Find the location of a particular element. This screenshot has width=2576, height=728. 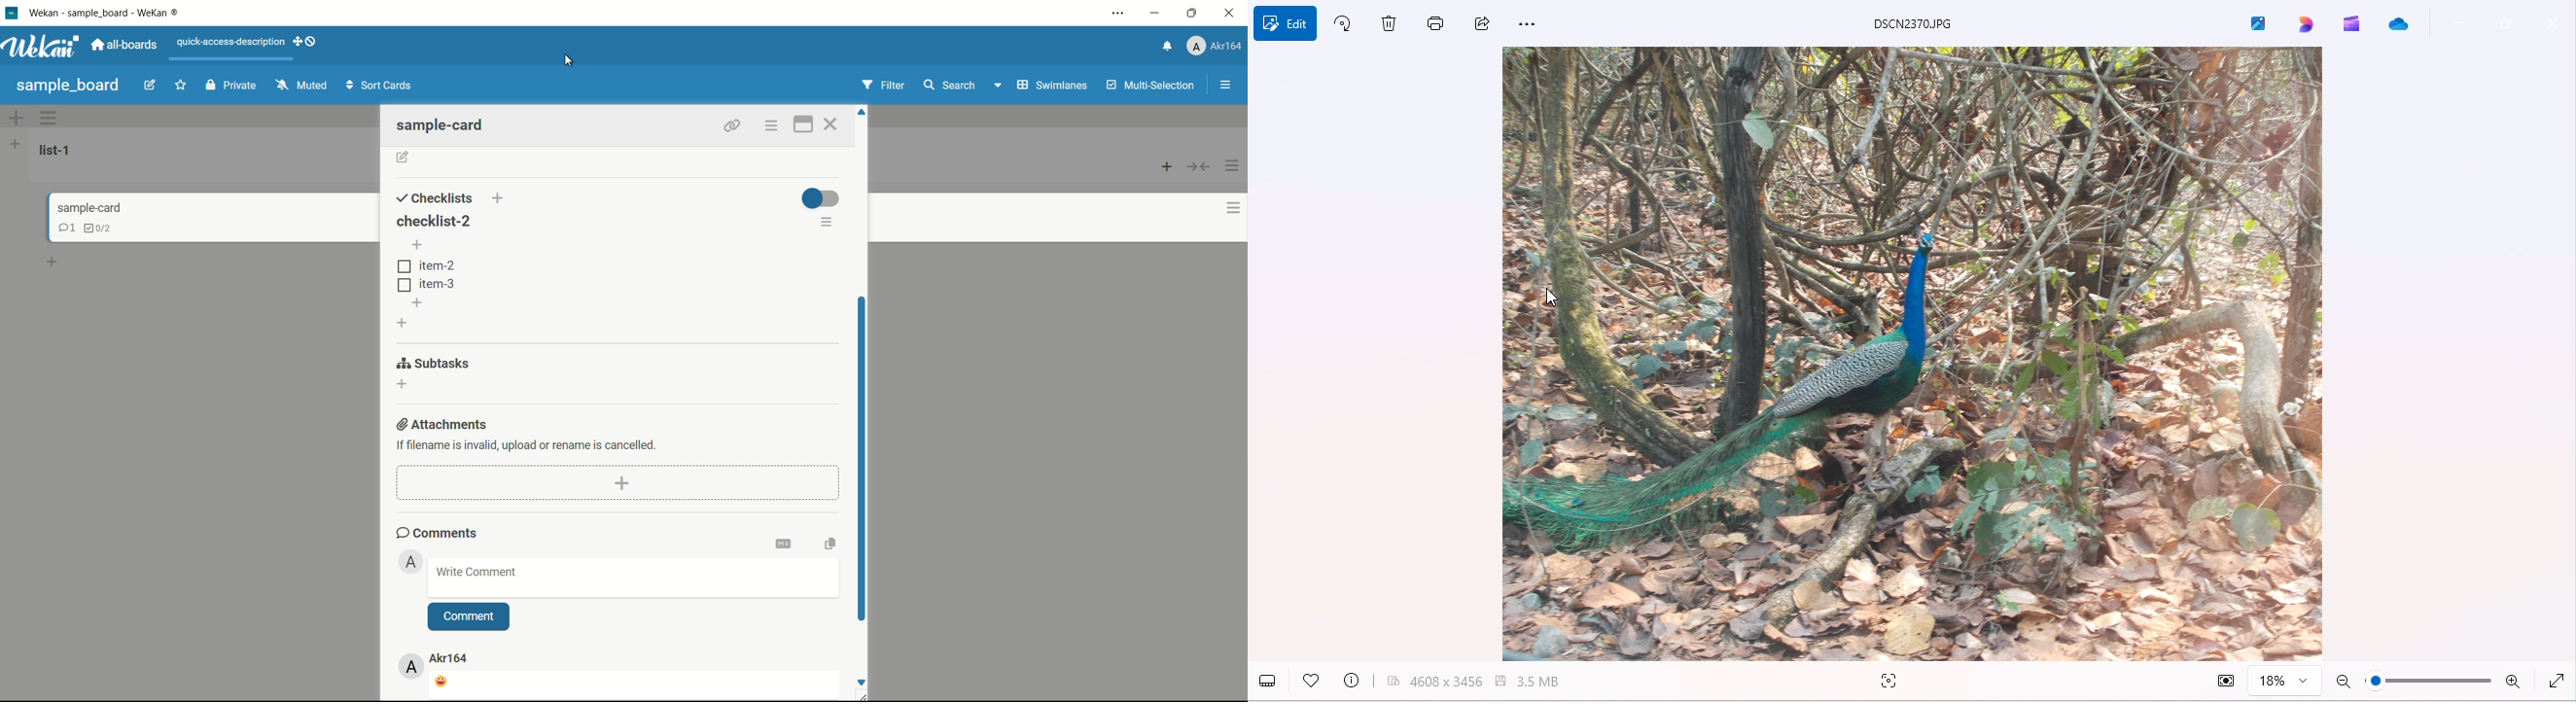

filter is located at coordinates (885, 85).